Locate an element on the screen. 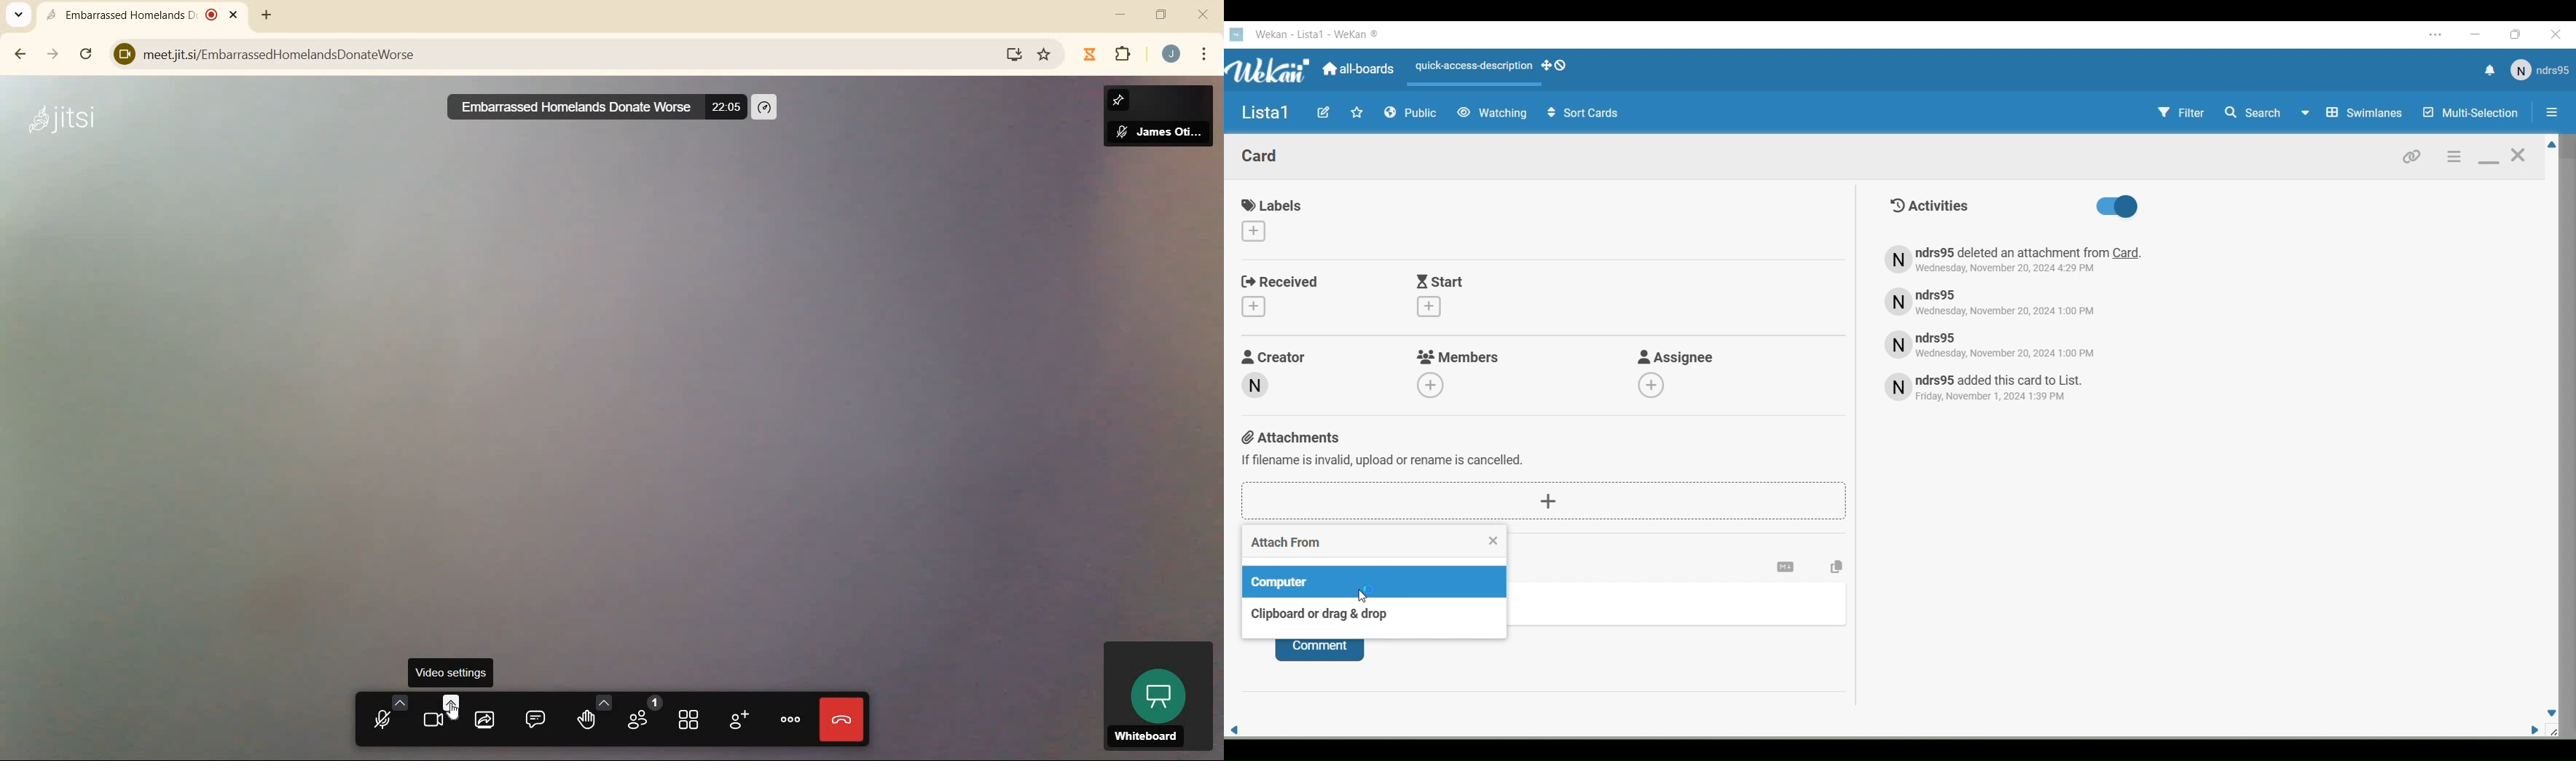  Filter is located at coordinates (2180, 115).